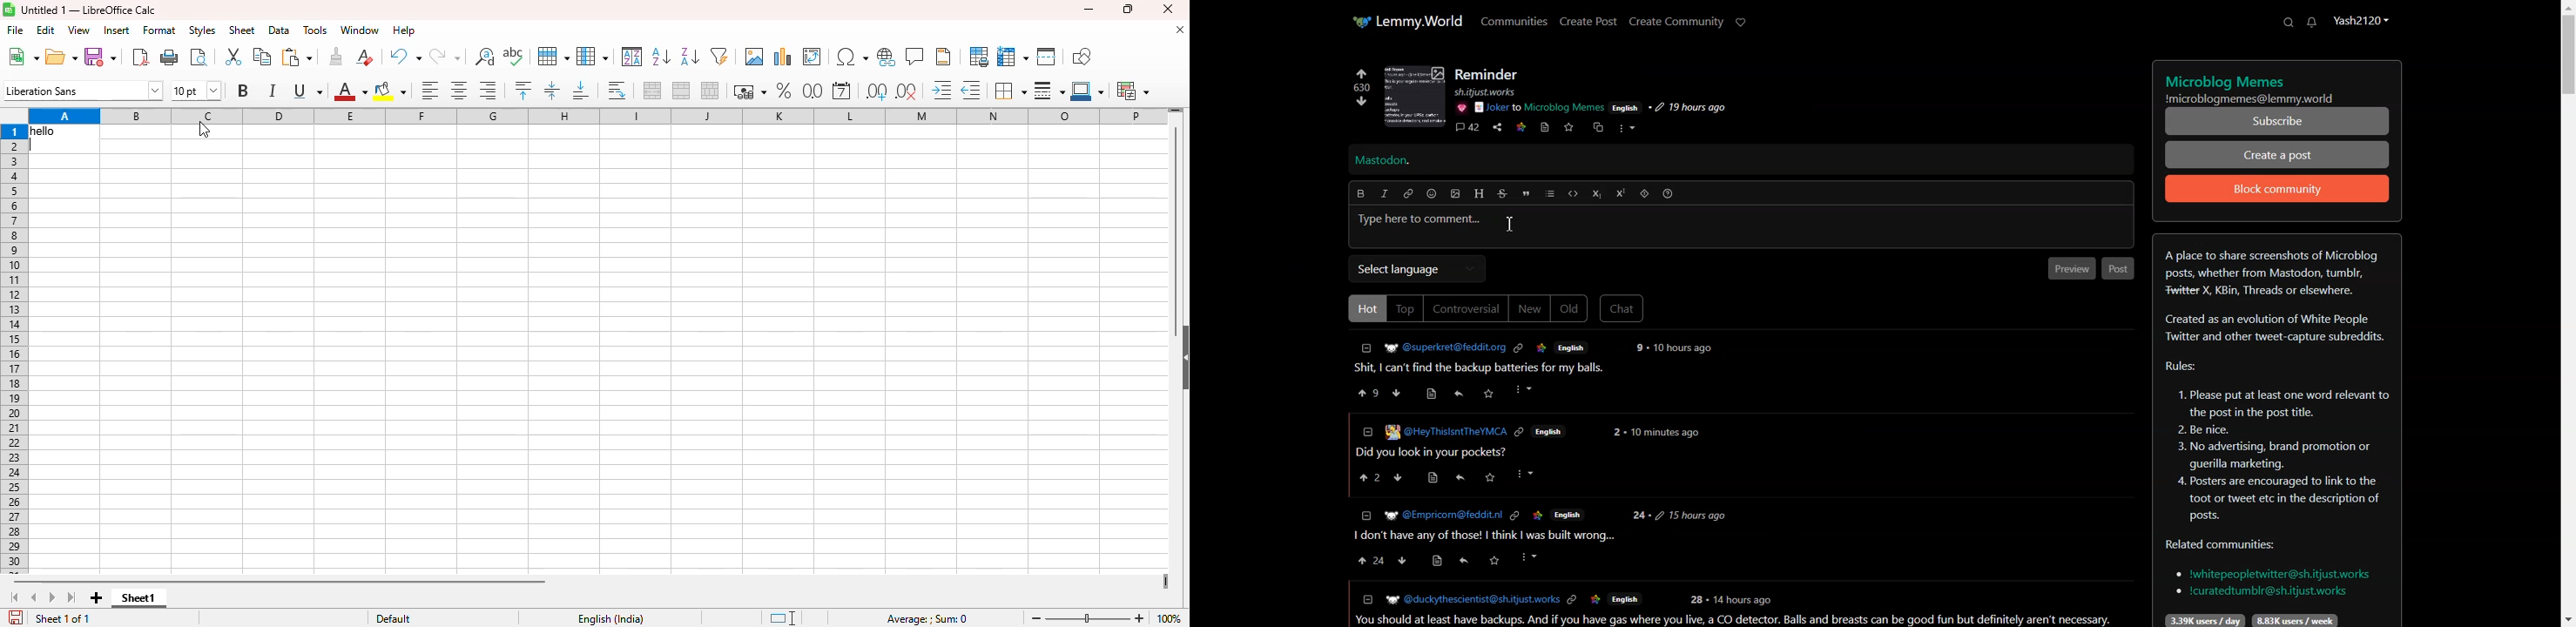 This screenshot has width=2576, height=644. What do you see at coordinates (1550, 432) in the screenshot?
I see `English` at bounding box center [1550, 432].